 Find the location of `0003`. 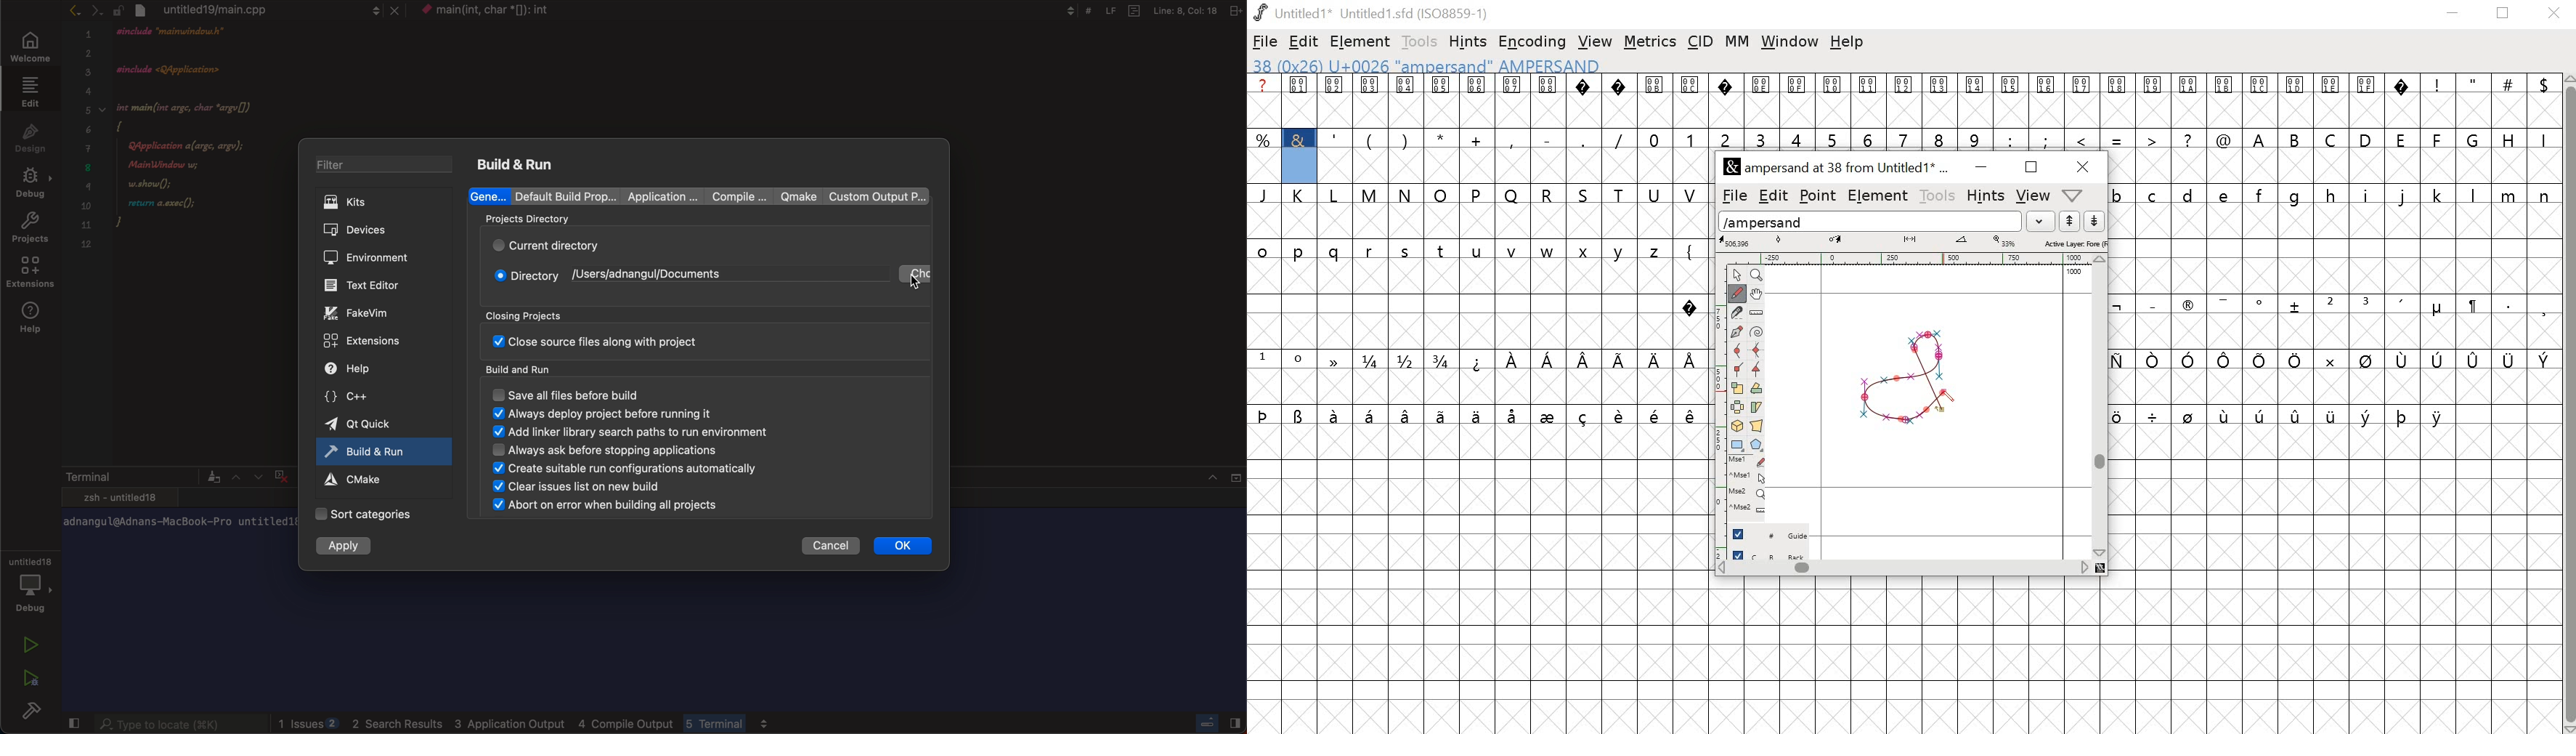

0003 is located at coordinates (1370, 100).